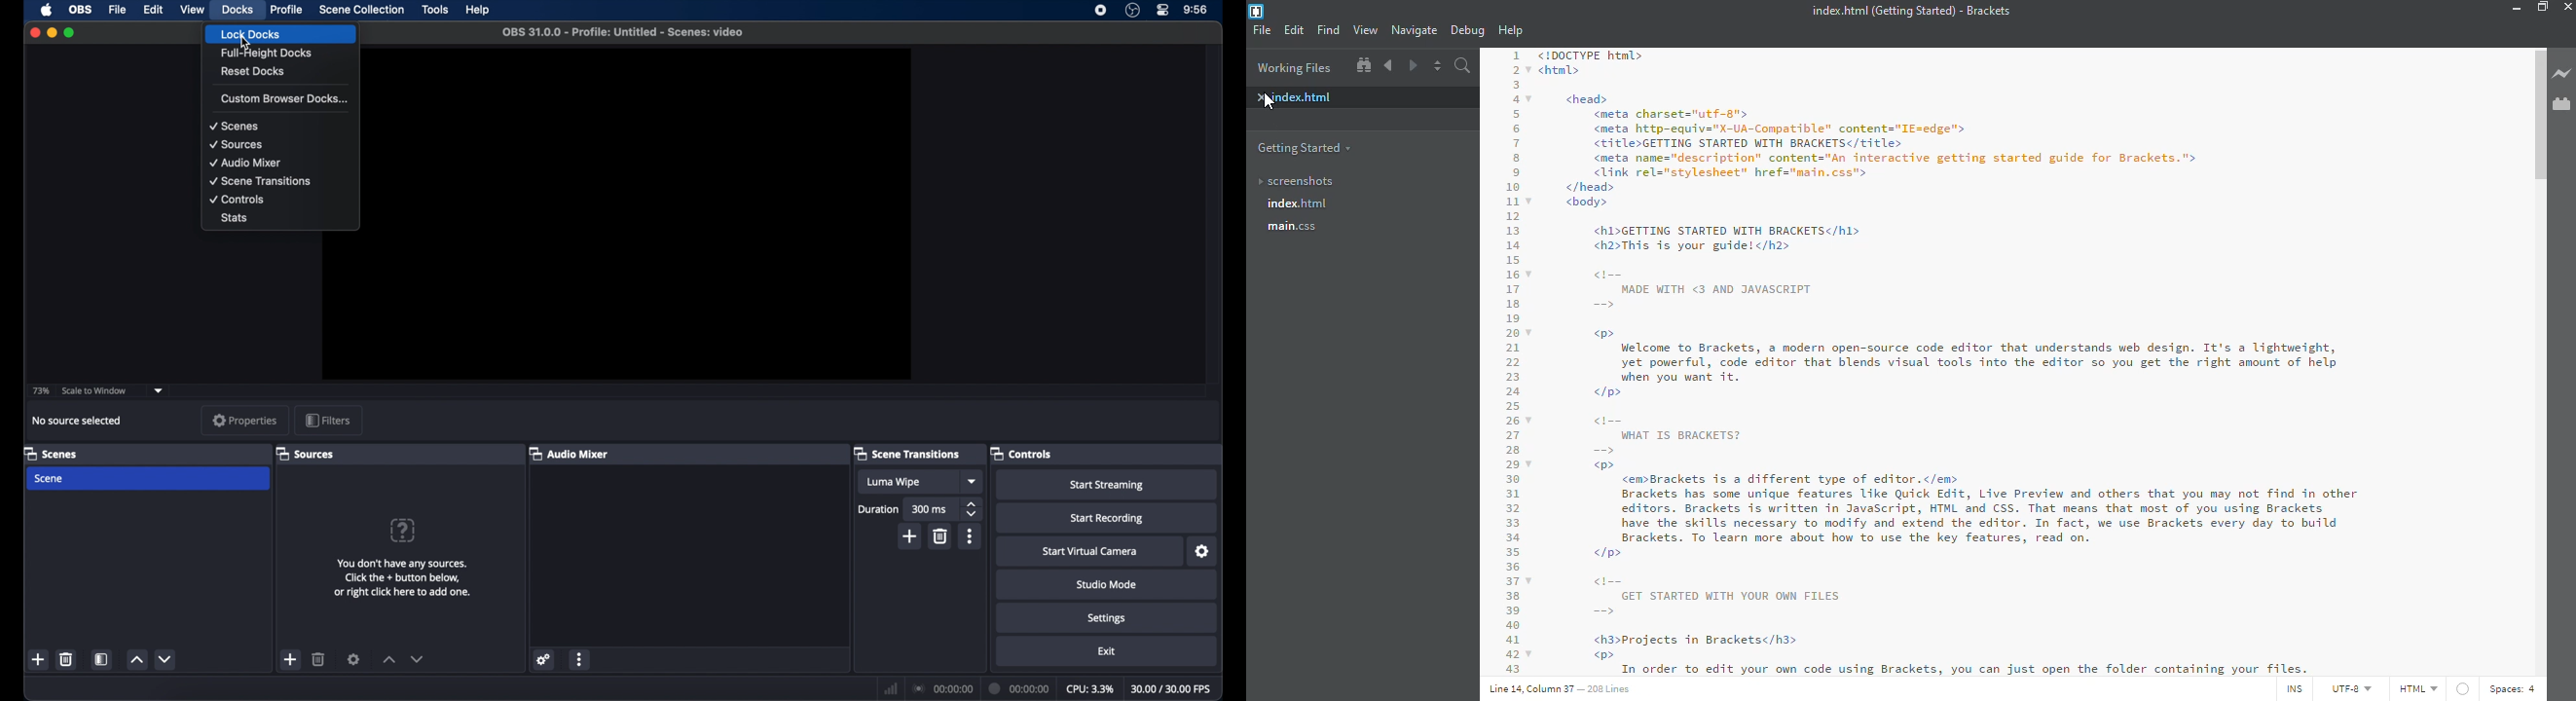 Image resolution: width=2576 pixels, height=728 pixels. I want to click on cursor, so click(245, 41).